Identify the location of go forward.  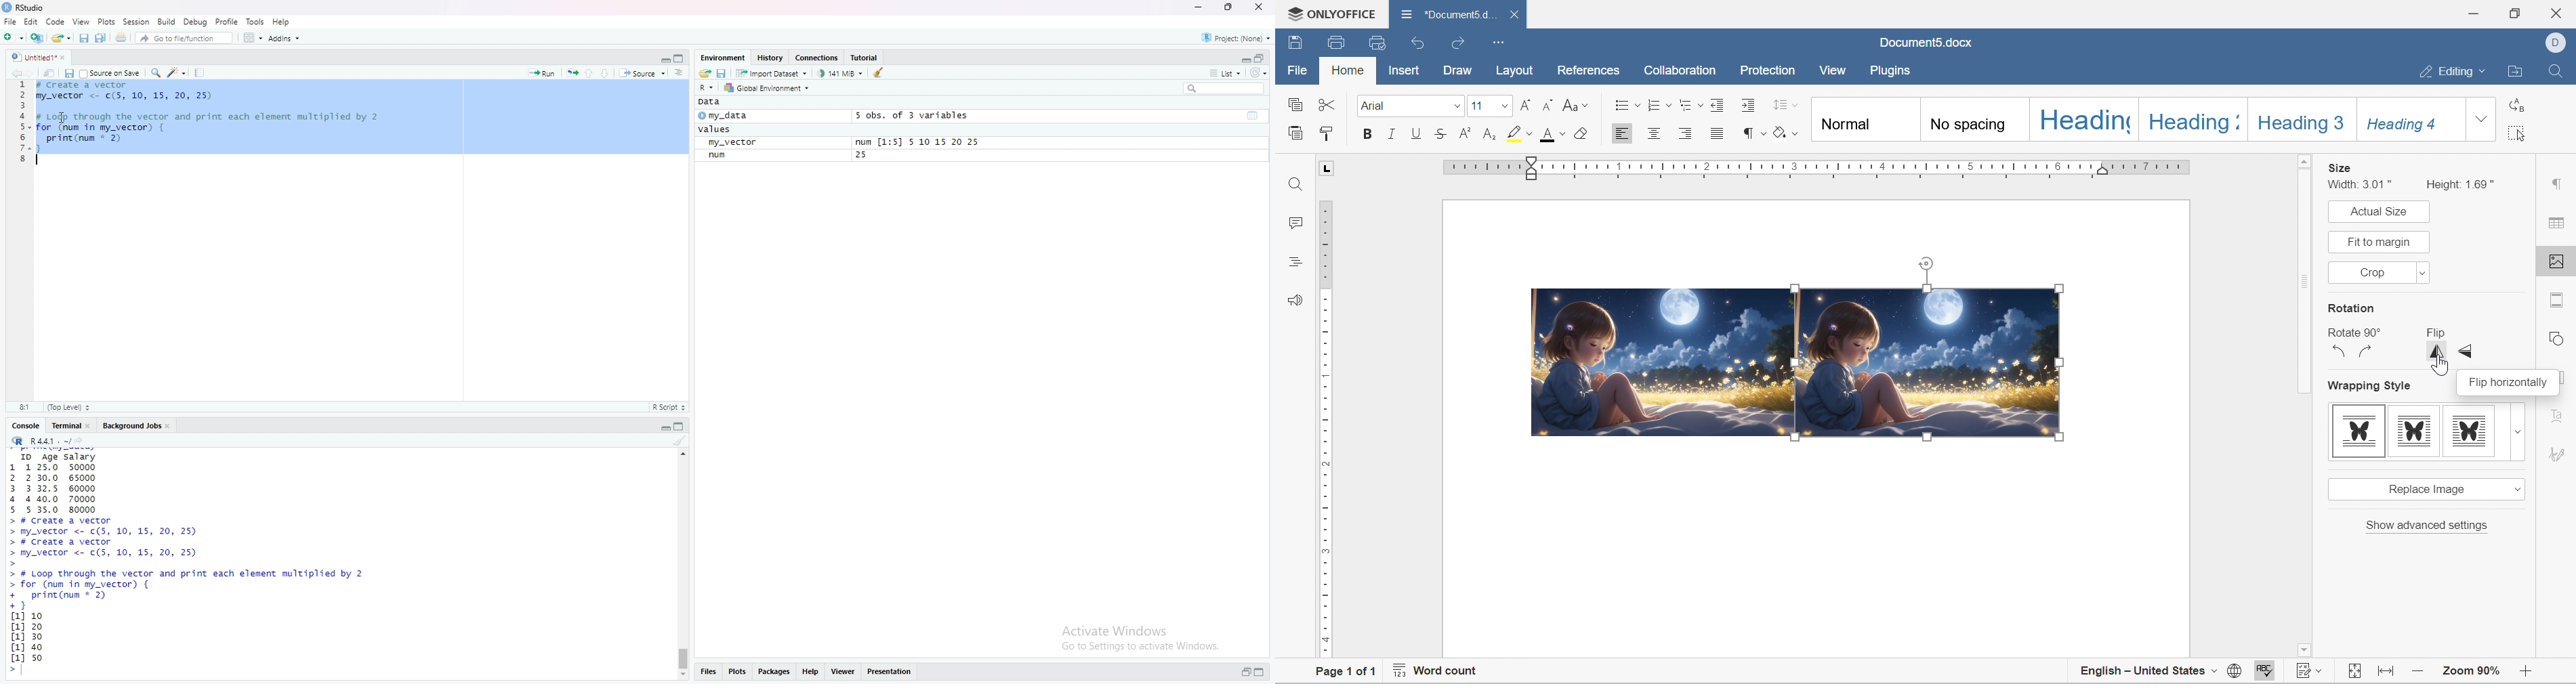
(33, 74).